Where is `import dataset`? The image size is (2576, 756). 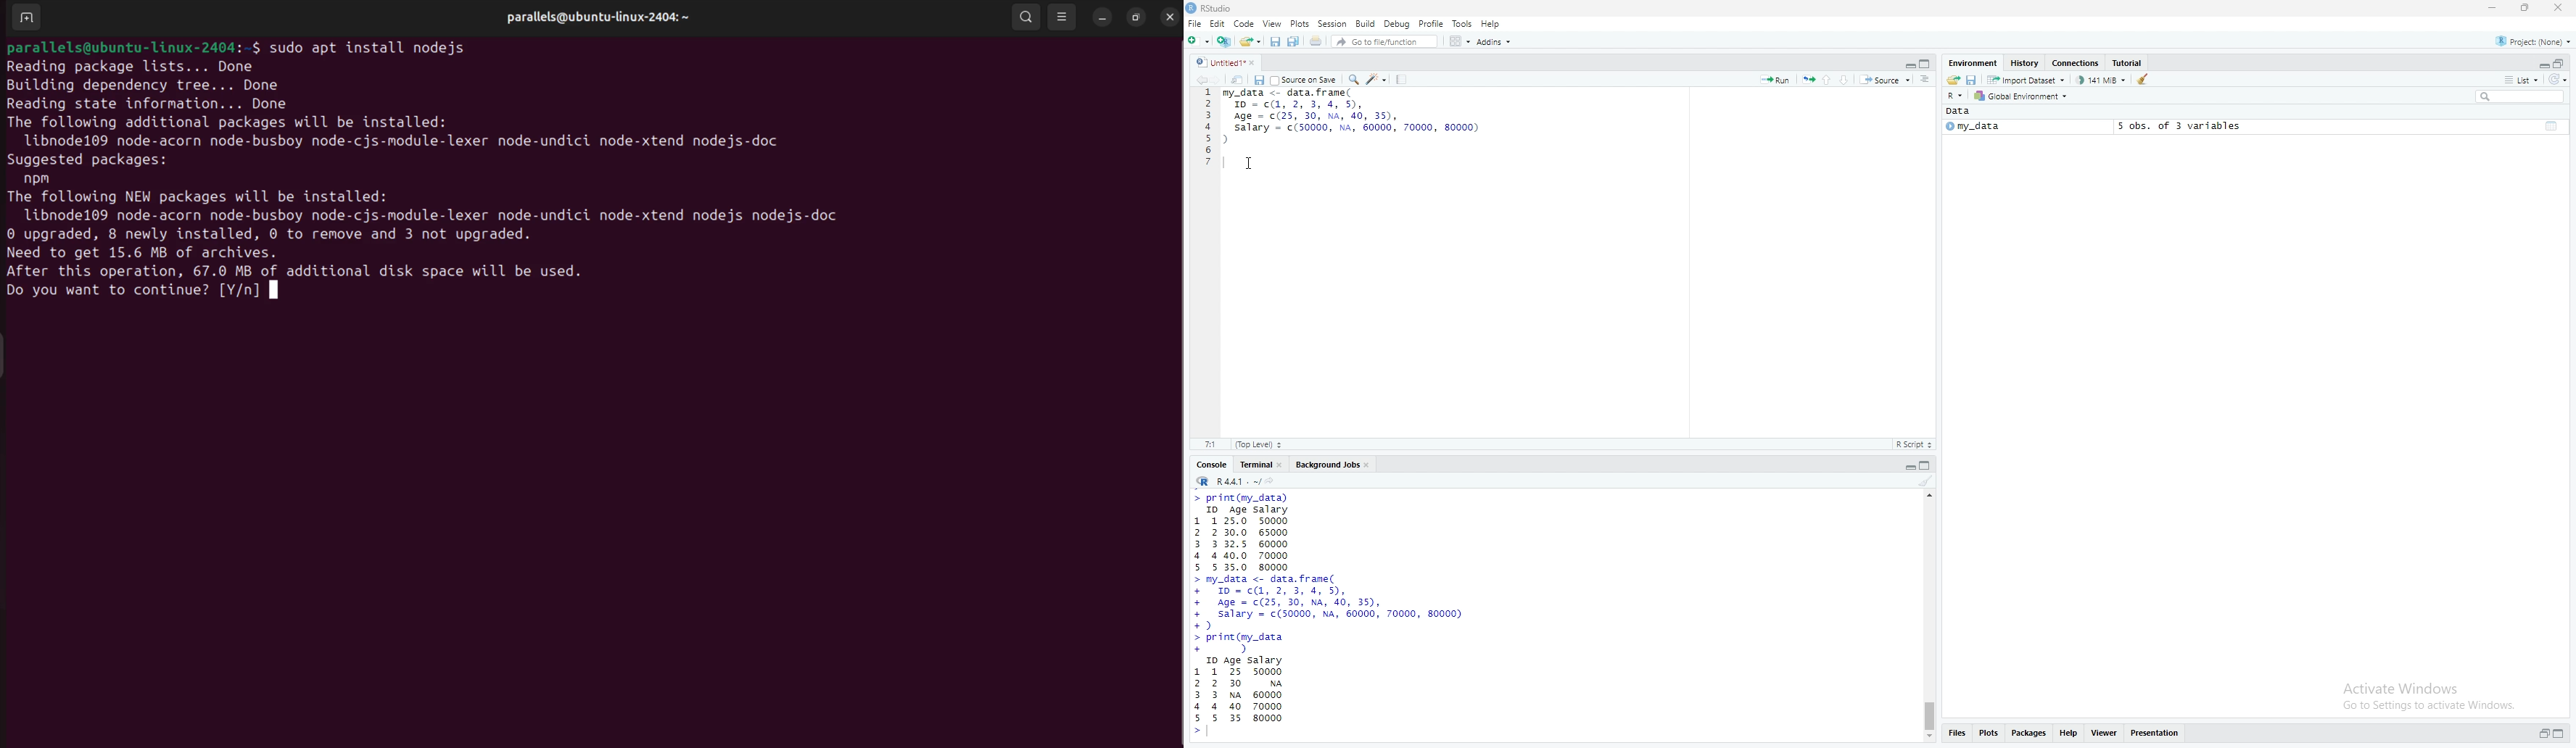
import dataset is located at coordinates (2029, 81).